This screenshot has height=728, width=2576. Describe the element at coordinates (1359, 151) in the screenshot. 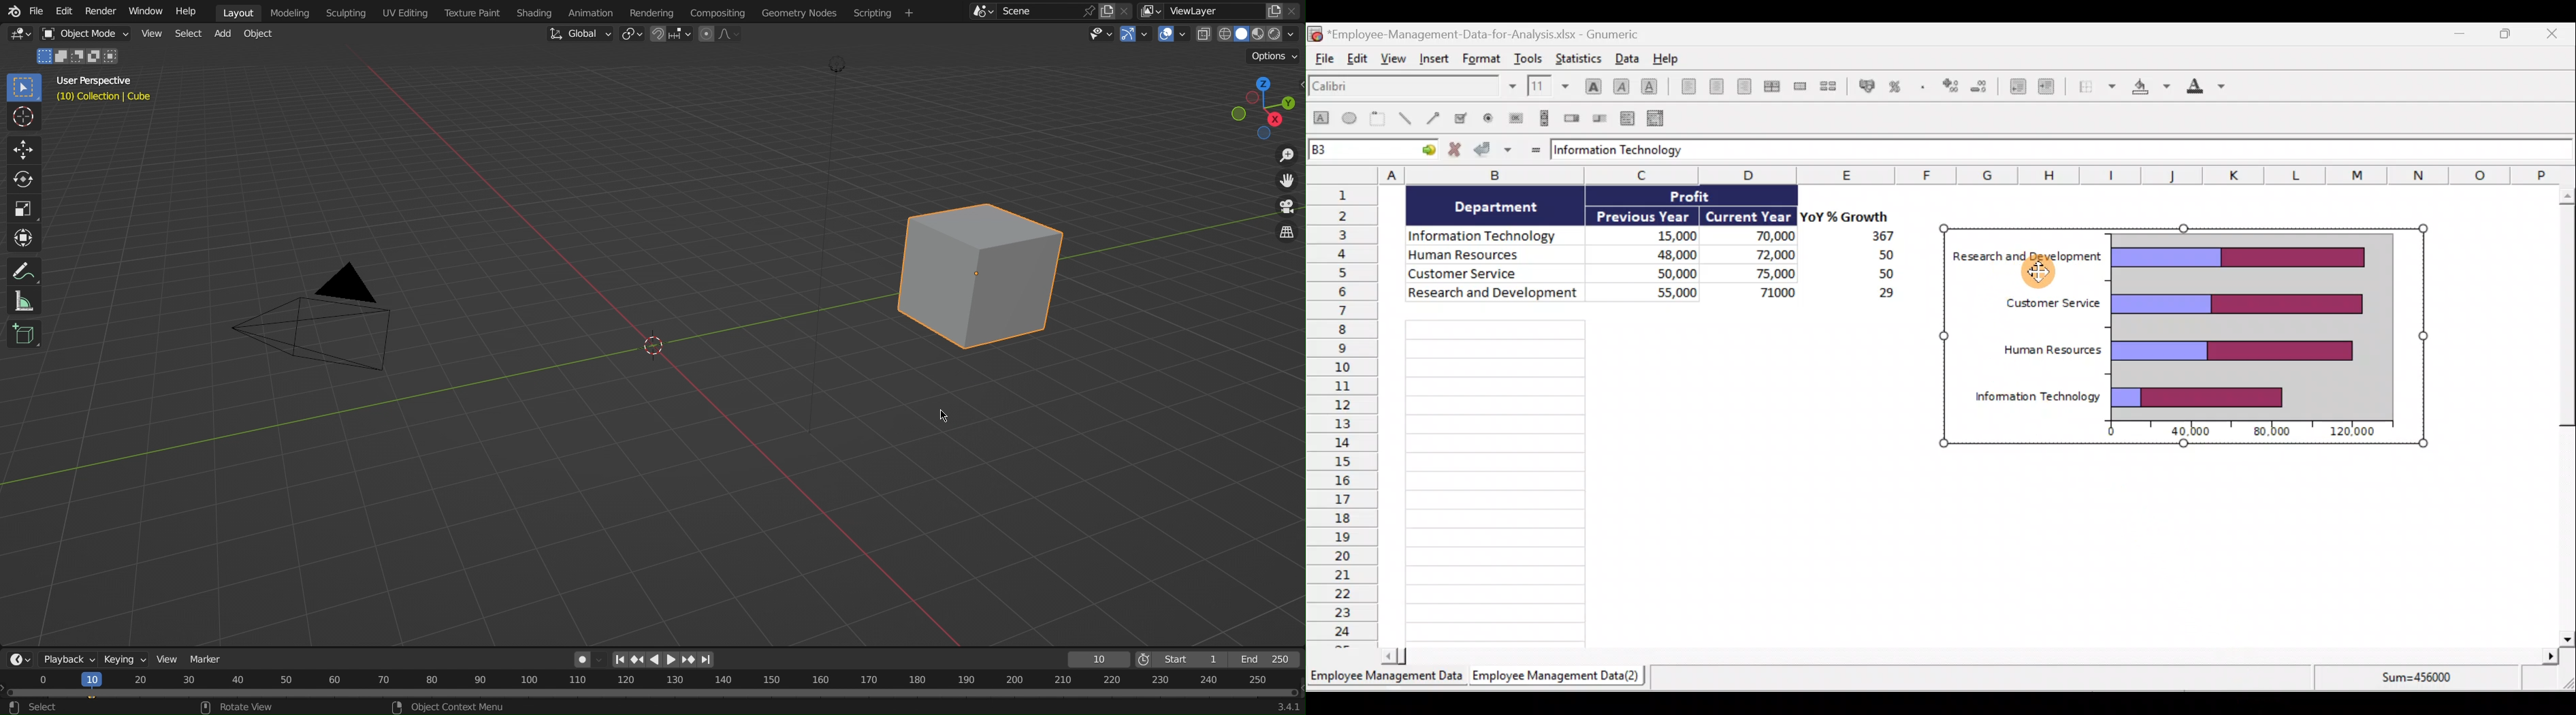

I see `Cell name B3` at that location.